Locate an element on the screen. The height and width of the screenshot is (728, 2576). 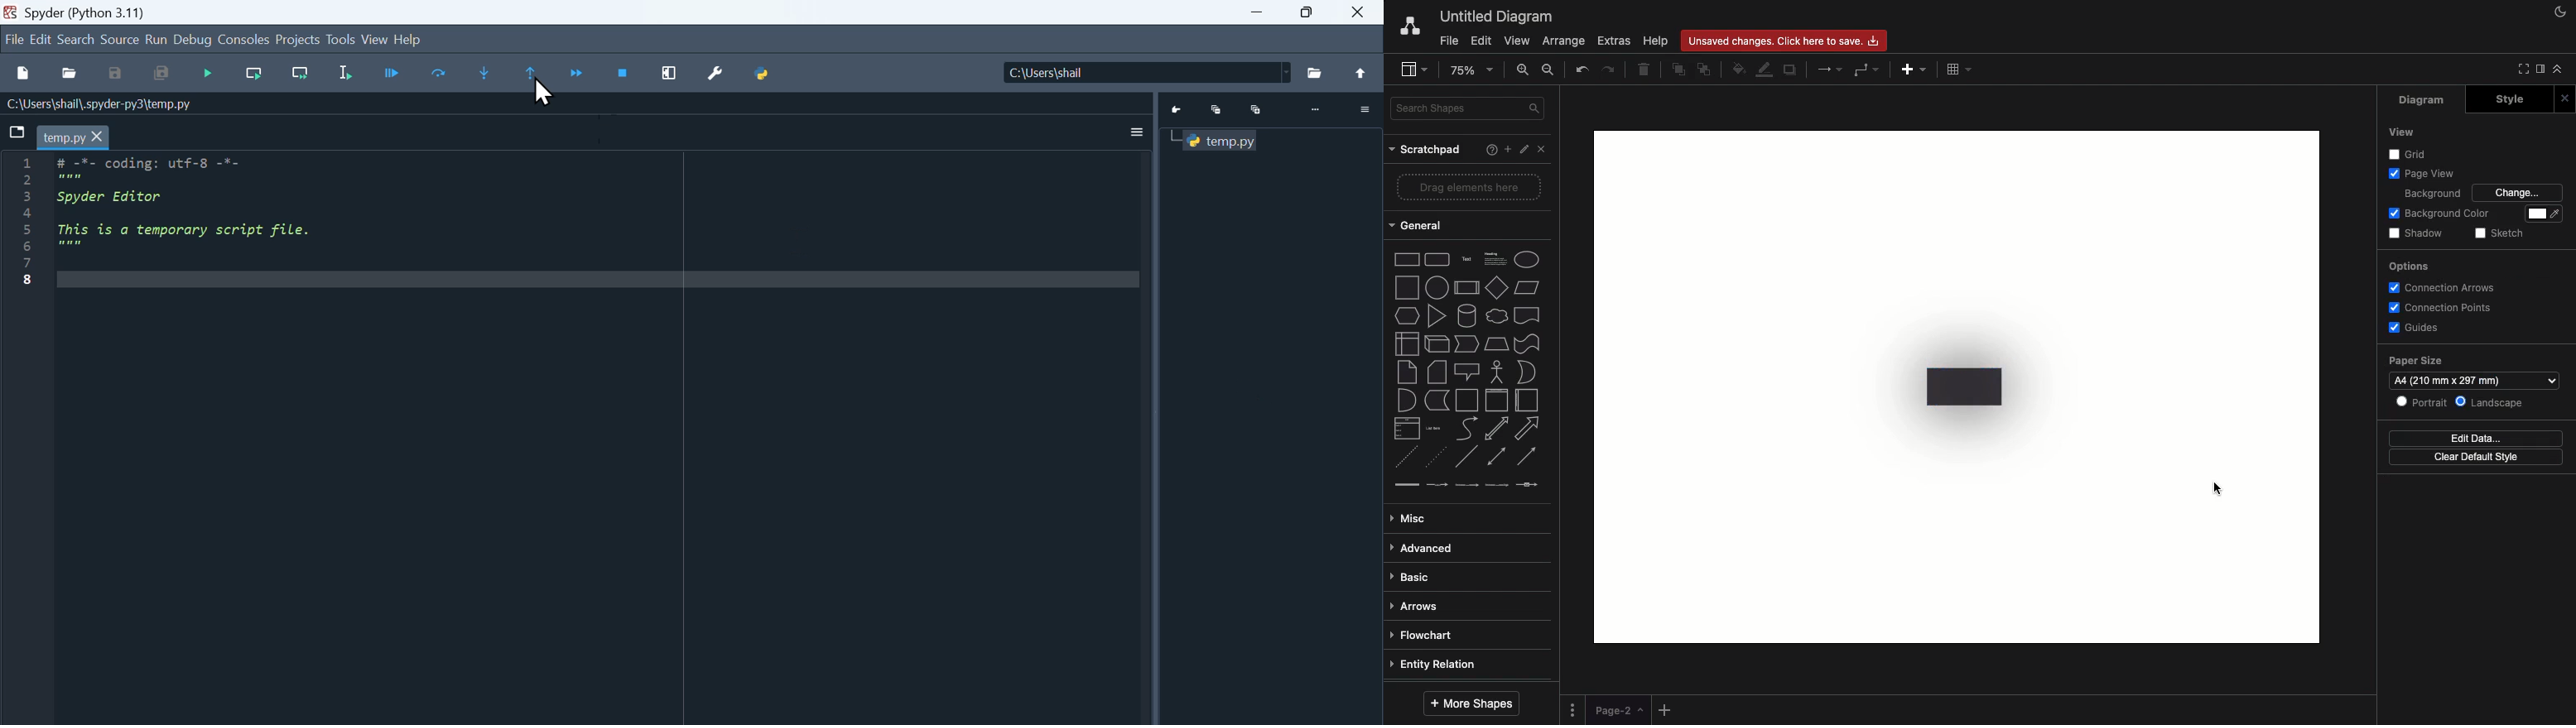
Source is located at coordinates (120, 37).